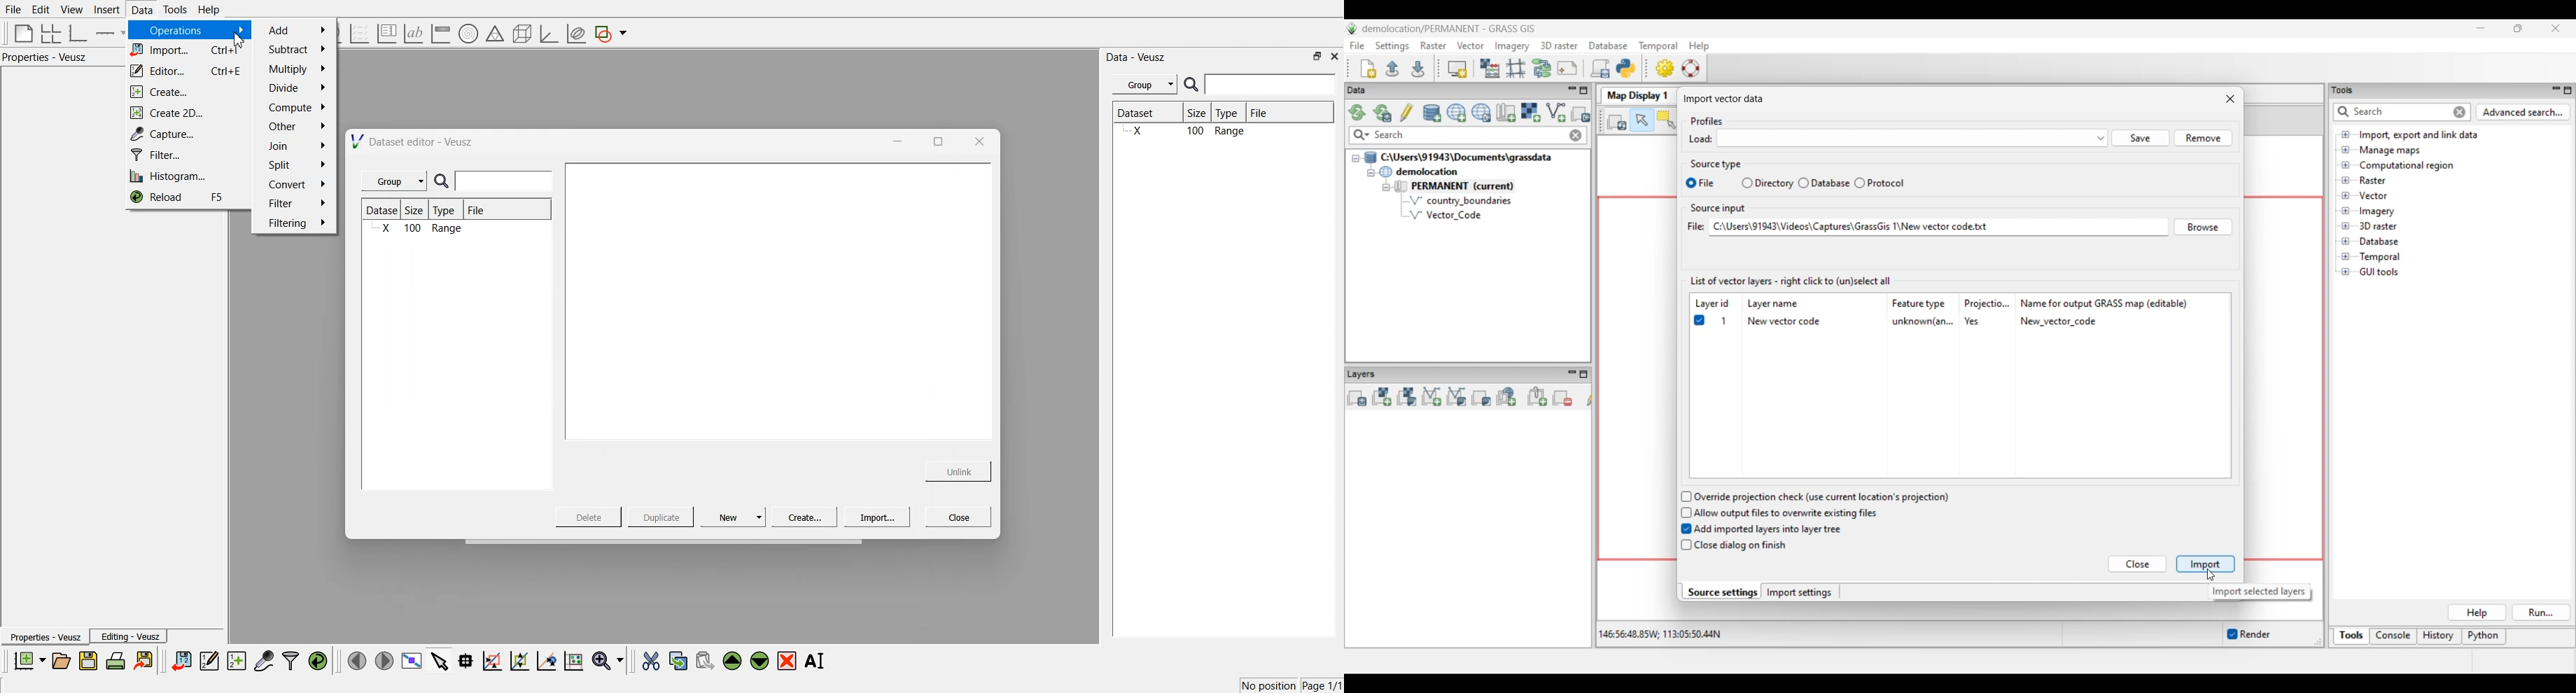 The height and width of the screenshot is (700, 2576). What do you see at coordinates (190, 134) in the screenshot?
I see `Capture...` at bounding box center [190, 134].